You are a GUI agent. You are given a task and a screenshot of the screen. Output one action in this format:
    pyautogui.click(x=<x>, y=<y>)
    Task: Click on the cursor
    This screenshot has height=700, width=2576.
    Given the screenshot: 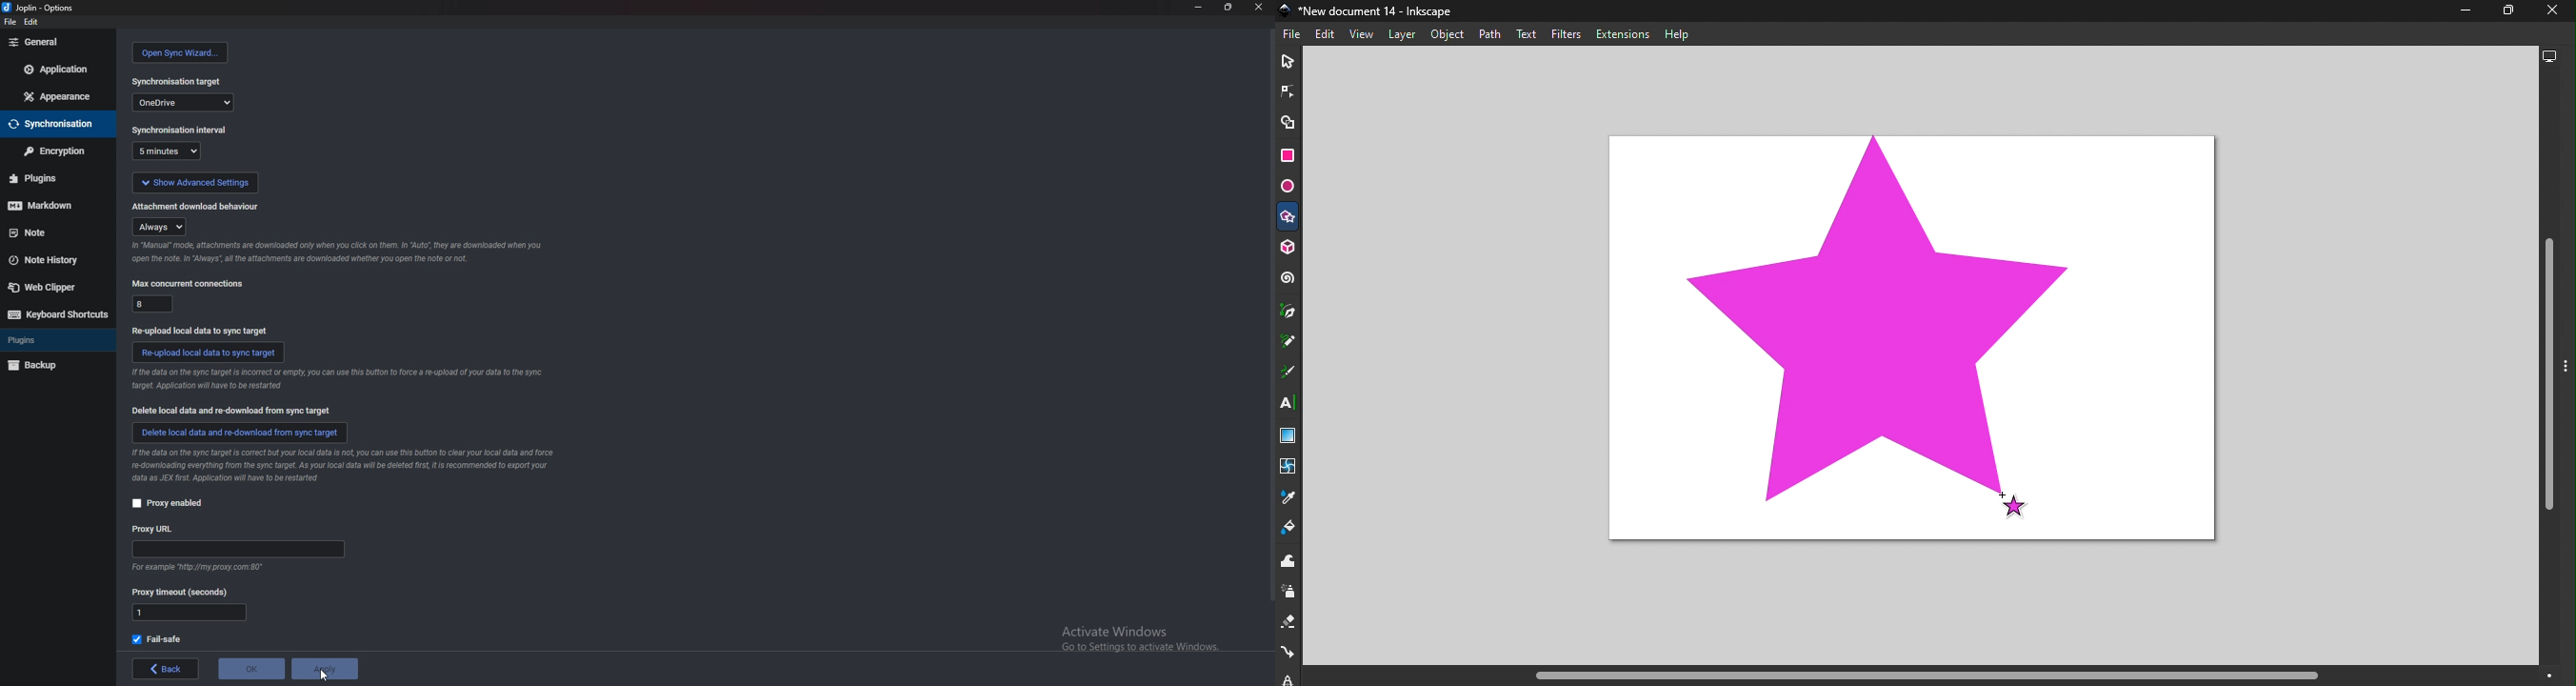 What is the action you would take?
    pyautogui.click(x=322, y=675)
    